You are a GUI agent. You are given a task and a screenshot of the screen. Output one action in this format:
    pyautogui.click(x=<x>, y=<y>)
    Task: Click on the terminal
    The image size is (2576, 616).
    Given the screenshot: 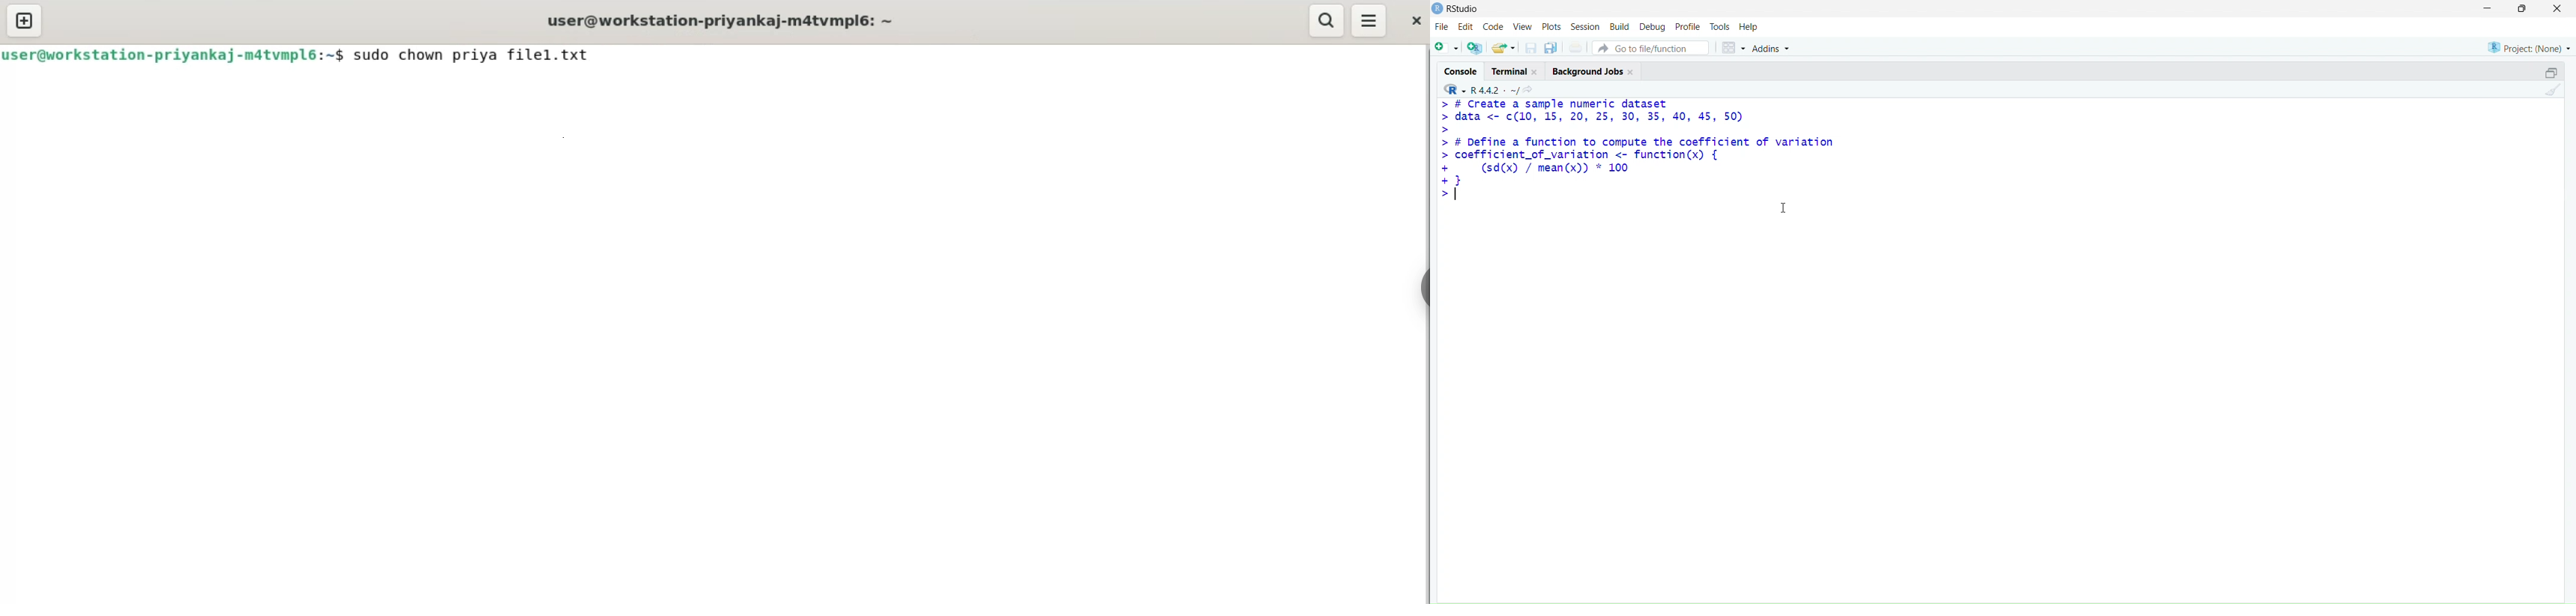 What is the action you would take?
    pyautogui.click(x=1510, y=72)
    